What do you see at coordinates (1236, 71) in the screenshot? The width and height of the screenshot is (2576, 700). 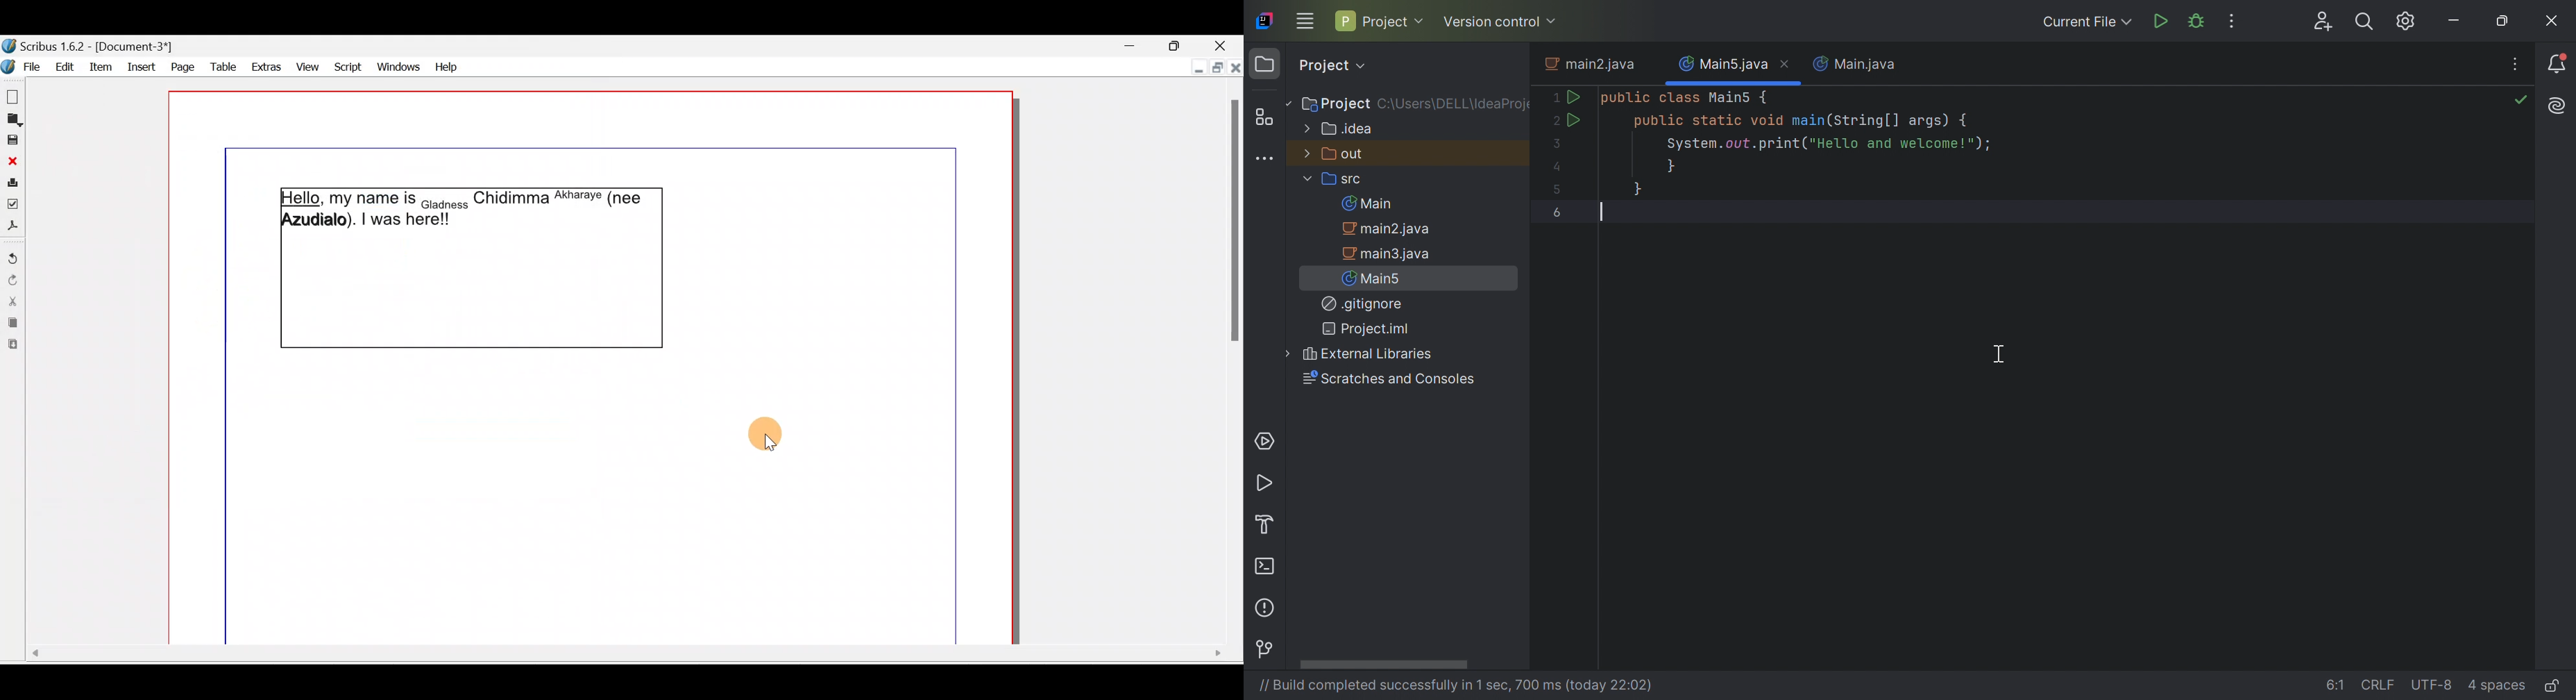 I see `Close` at bounding box center [1236, 71].